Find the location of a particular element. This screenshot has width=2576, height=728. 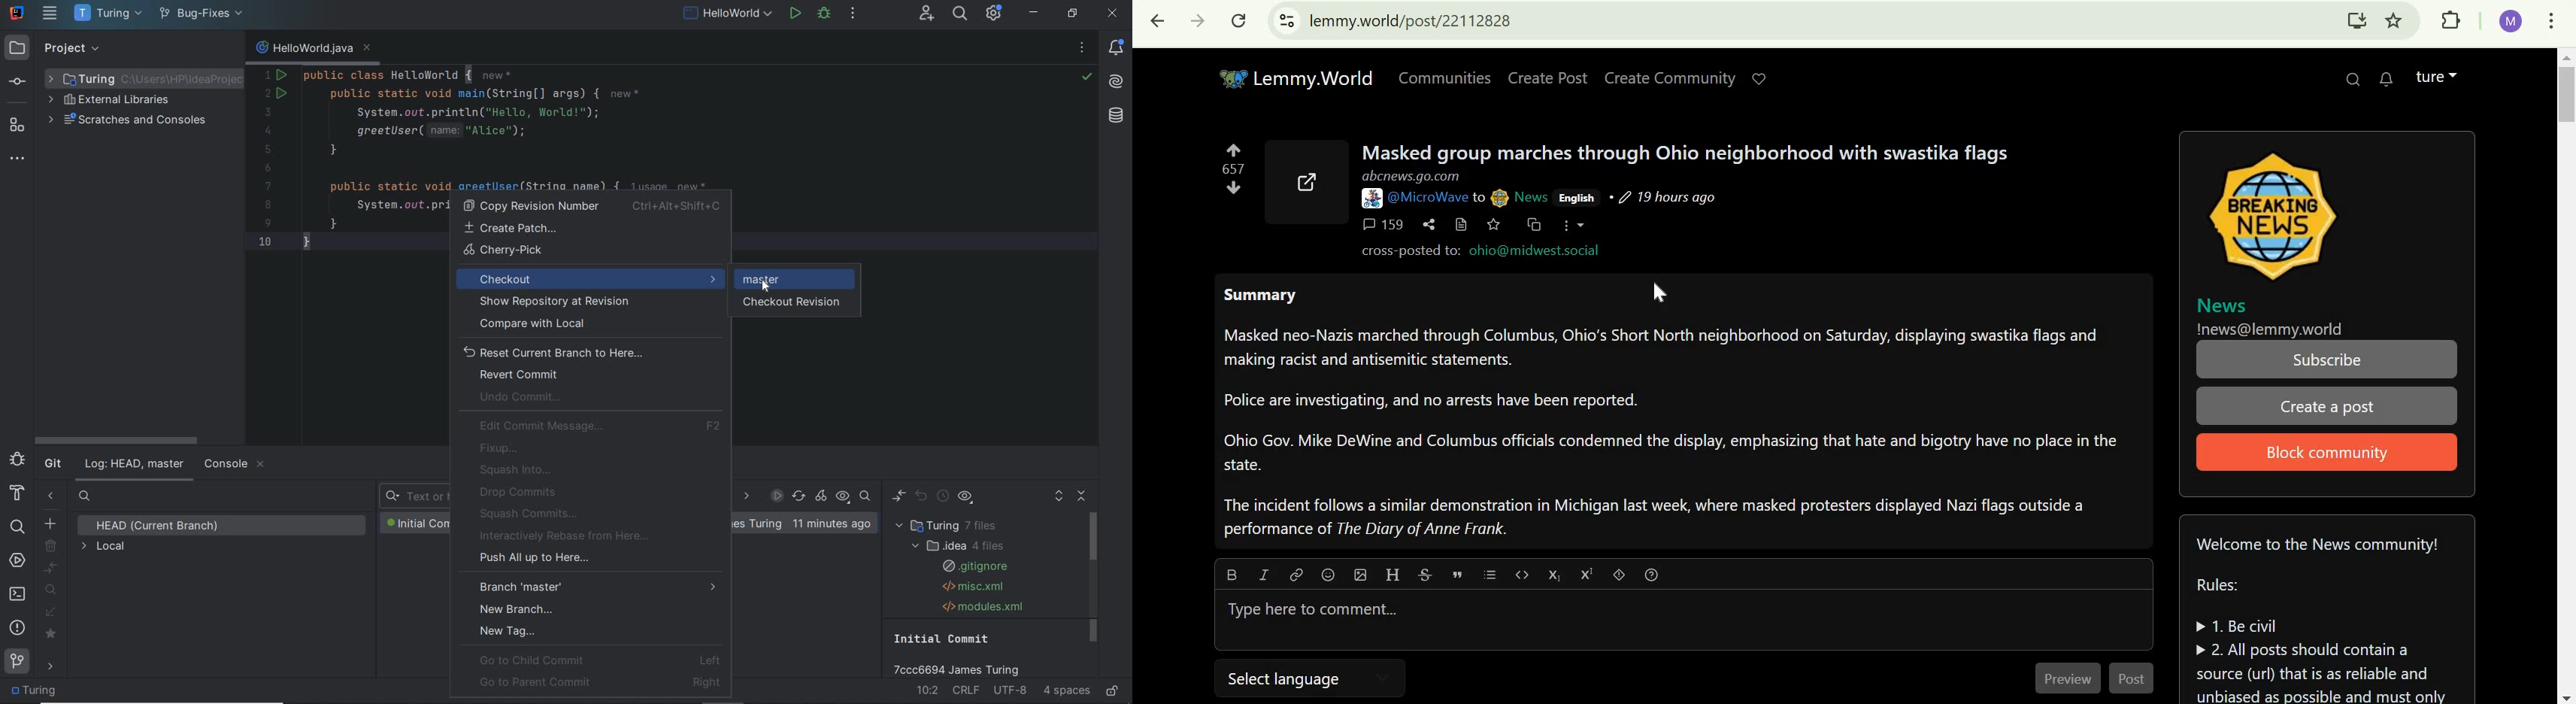

Create Post is located at coordinates (1550, 77).